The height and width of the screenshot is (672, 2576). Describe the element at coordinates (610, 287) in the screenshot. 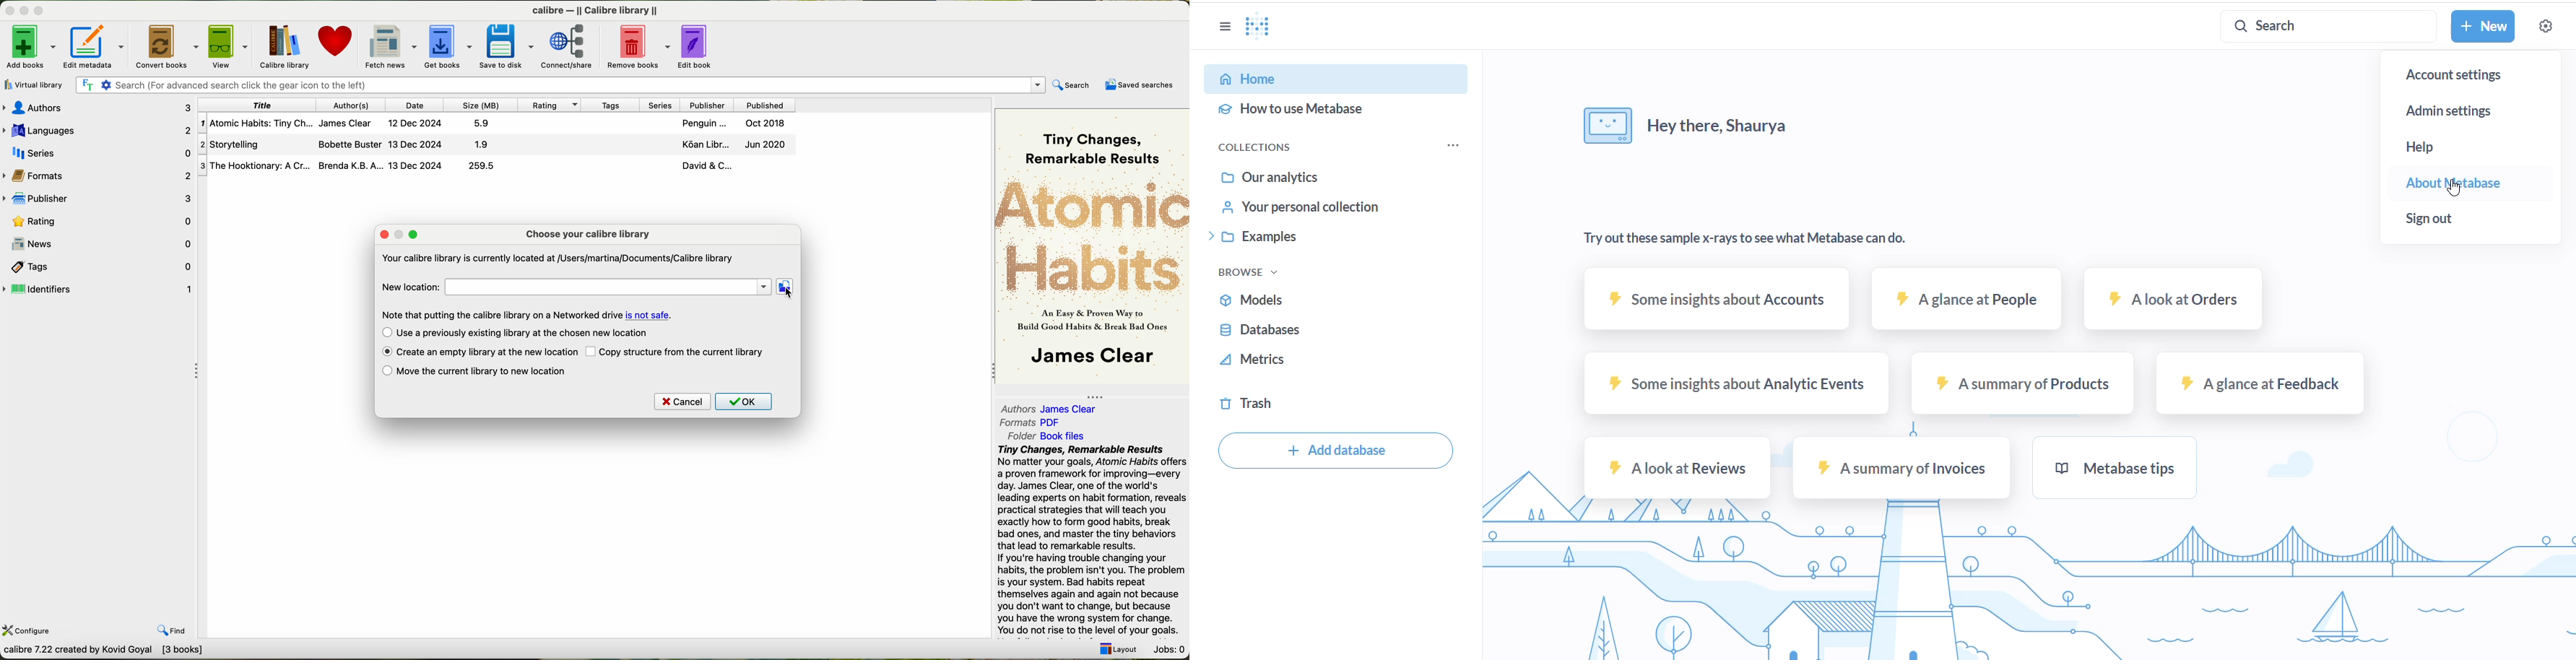

I see `New location path` at that location.